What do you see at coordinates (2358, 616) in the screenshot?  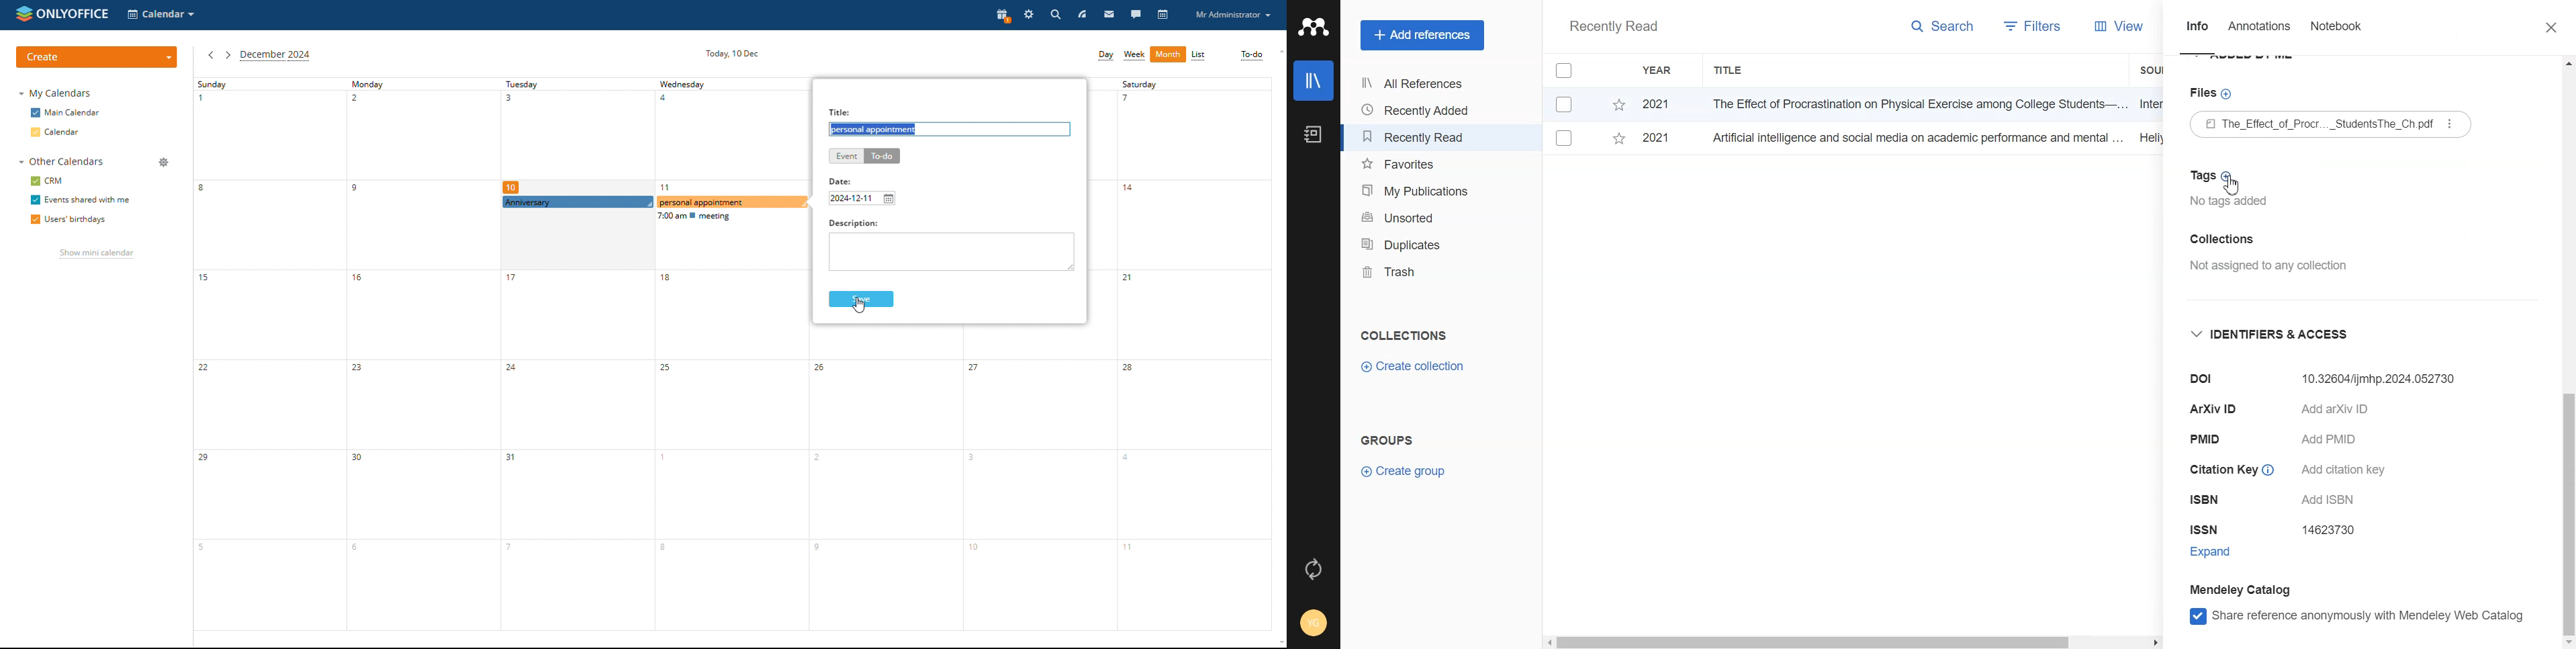 I see `Share reference anonymously with Mendeley web catalog` at bounding box center [2358, 616].